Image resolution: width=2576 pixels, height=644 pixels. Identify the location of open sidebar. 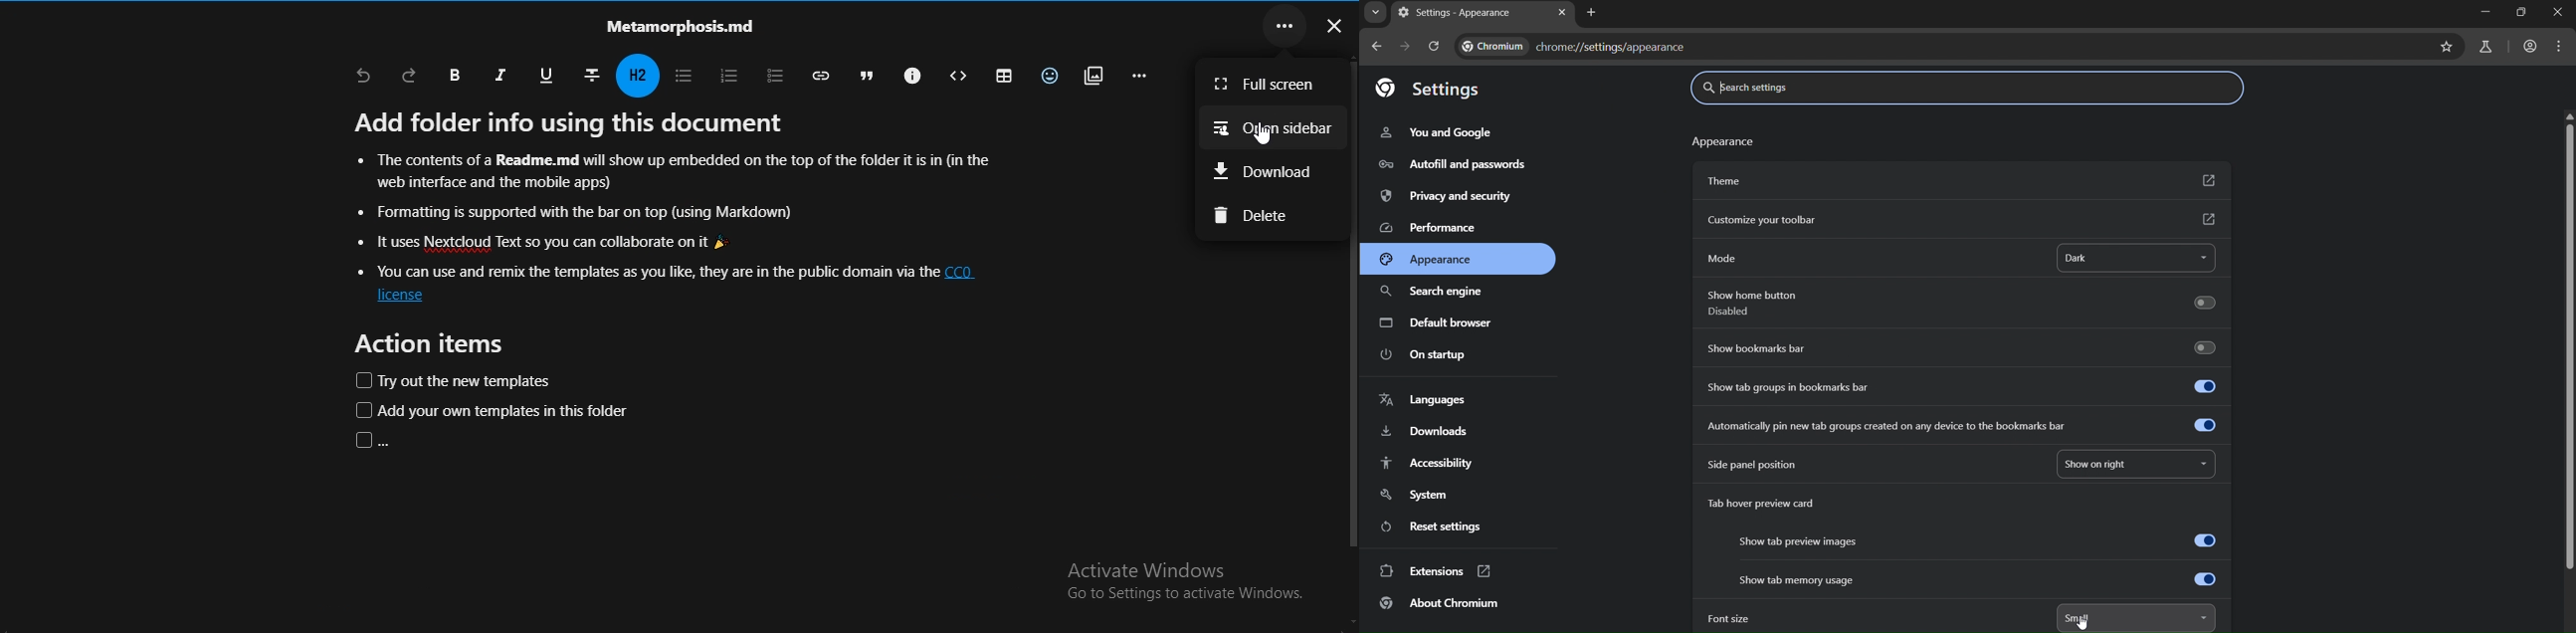
(1272, 123).